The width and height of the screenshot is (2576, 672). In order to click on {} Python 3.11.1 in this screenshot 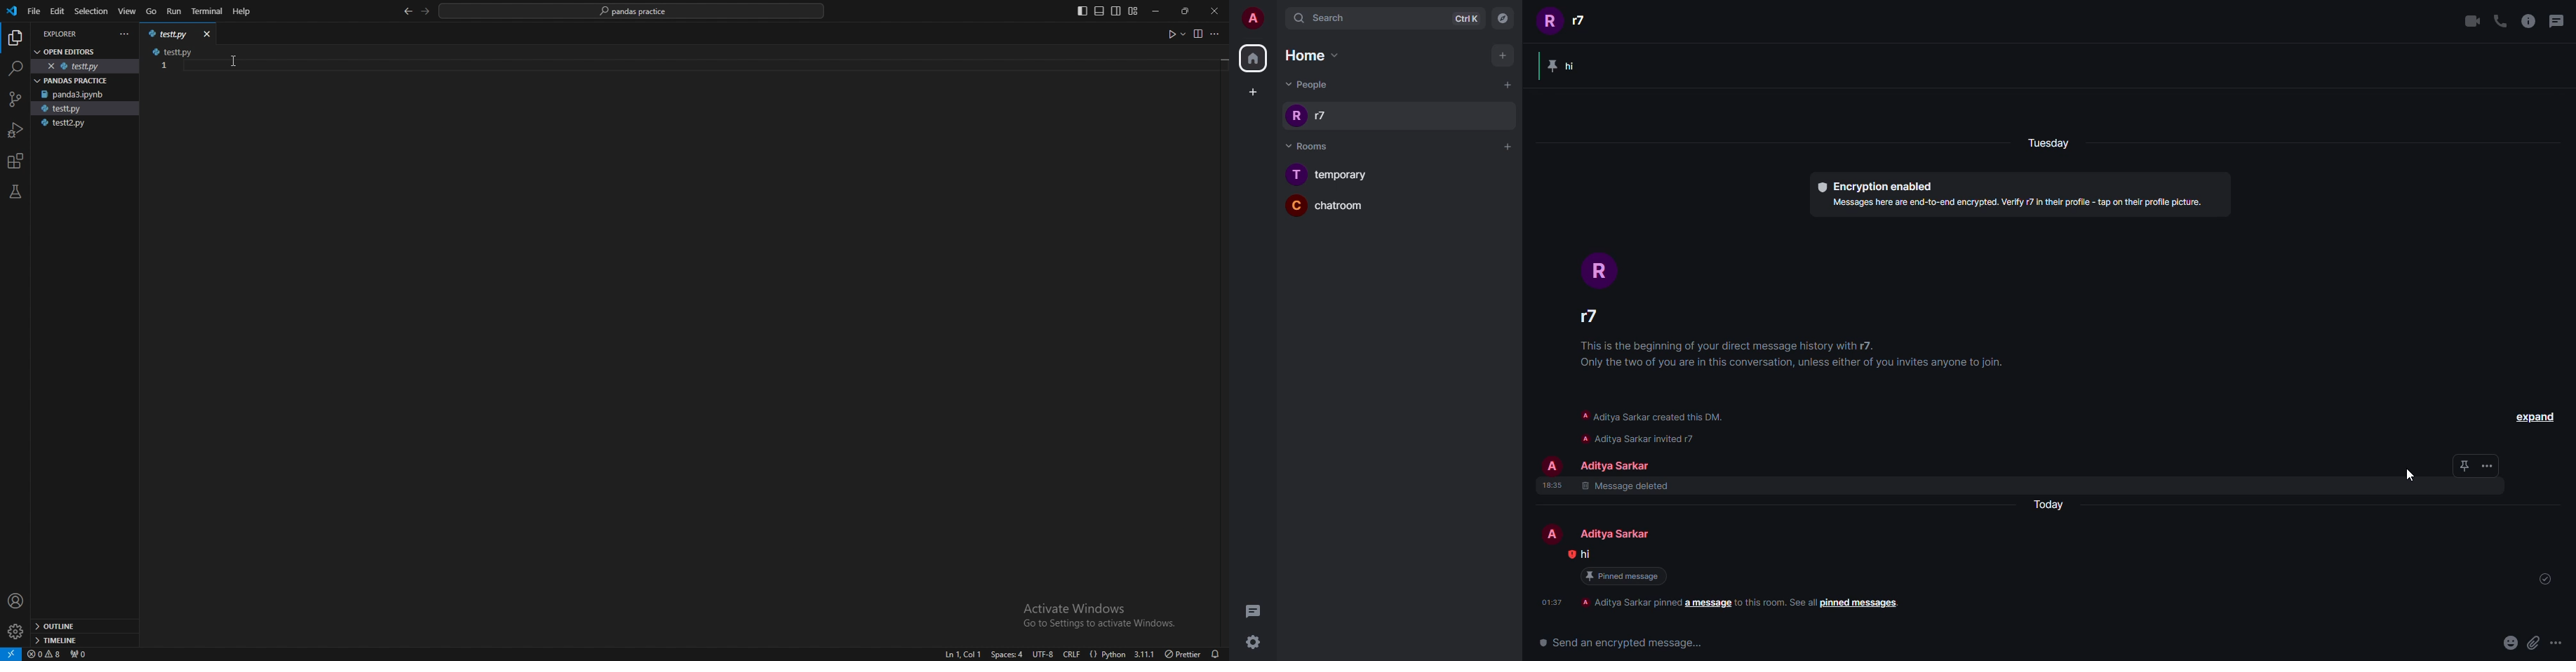, I will do `click(1123, 651)`.